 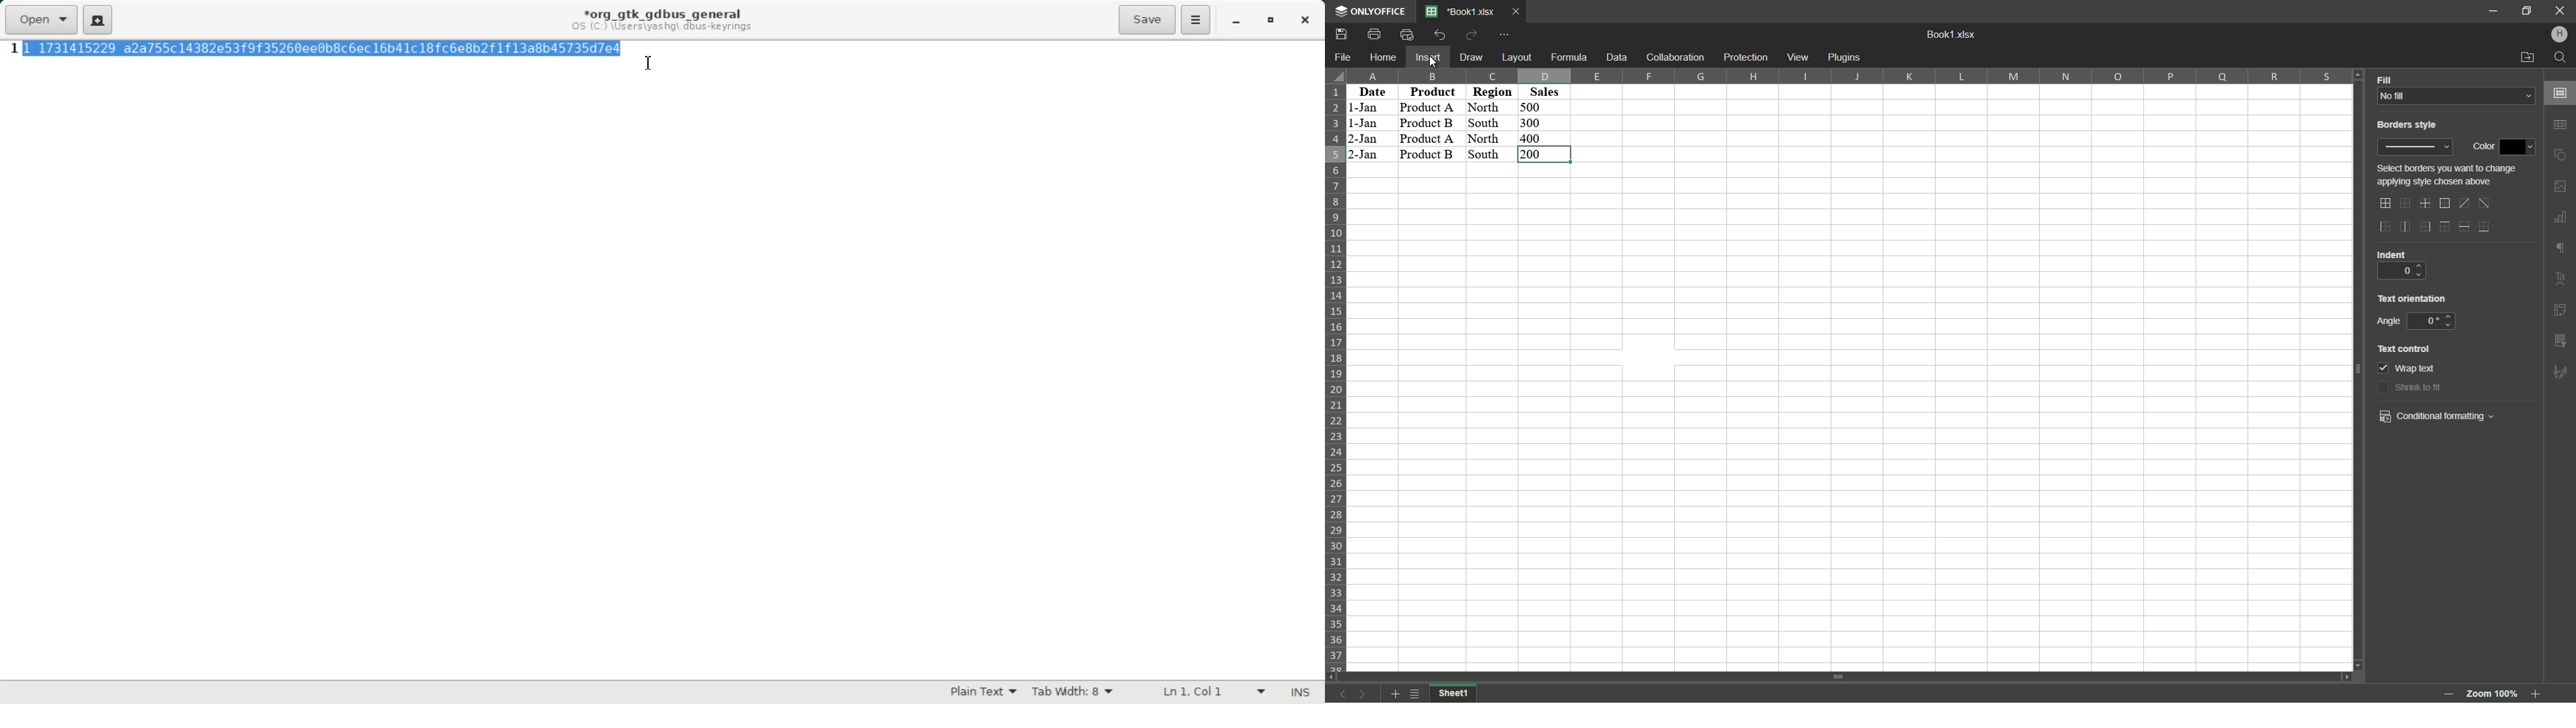 What do you see at coordinates (2430, 321) in the screenshot?
I see `0 degree` at bounding box center [2430, 321].